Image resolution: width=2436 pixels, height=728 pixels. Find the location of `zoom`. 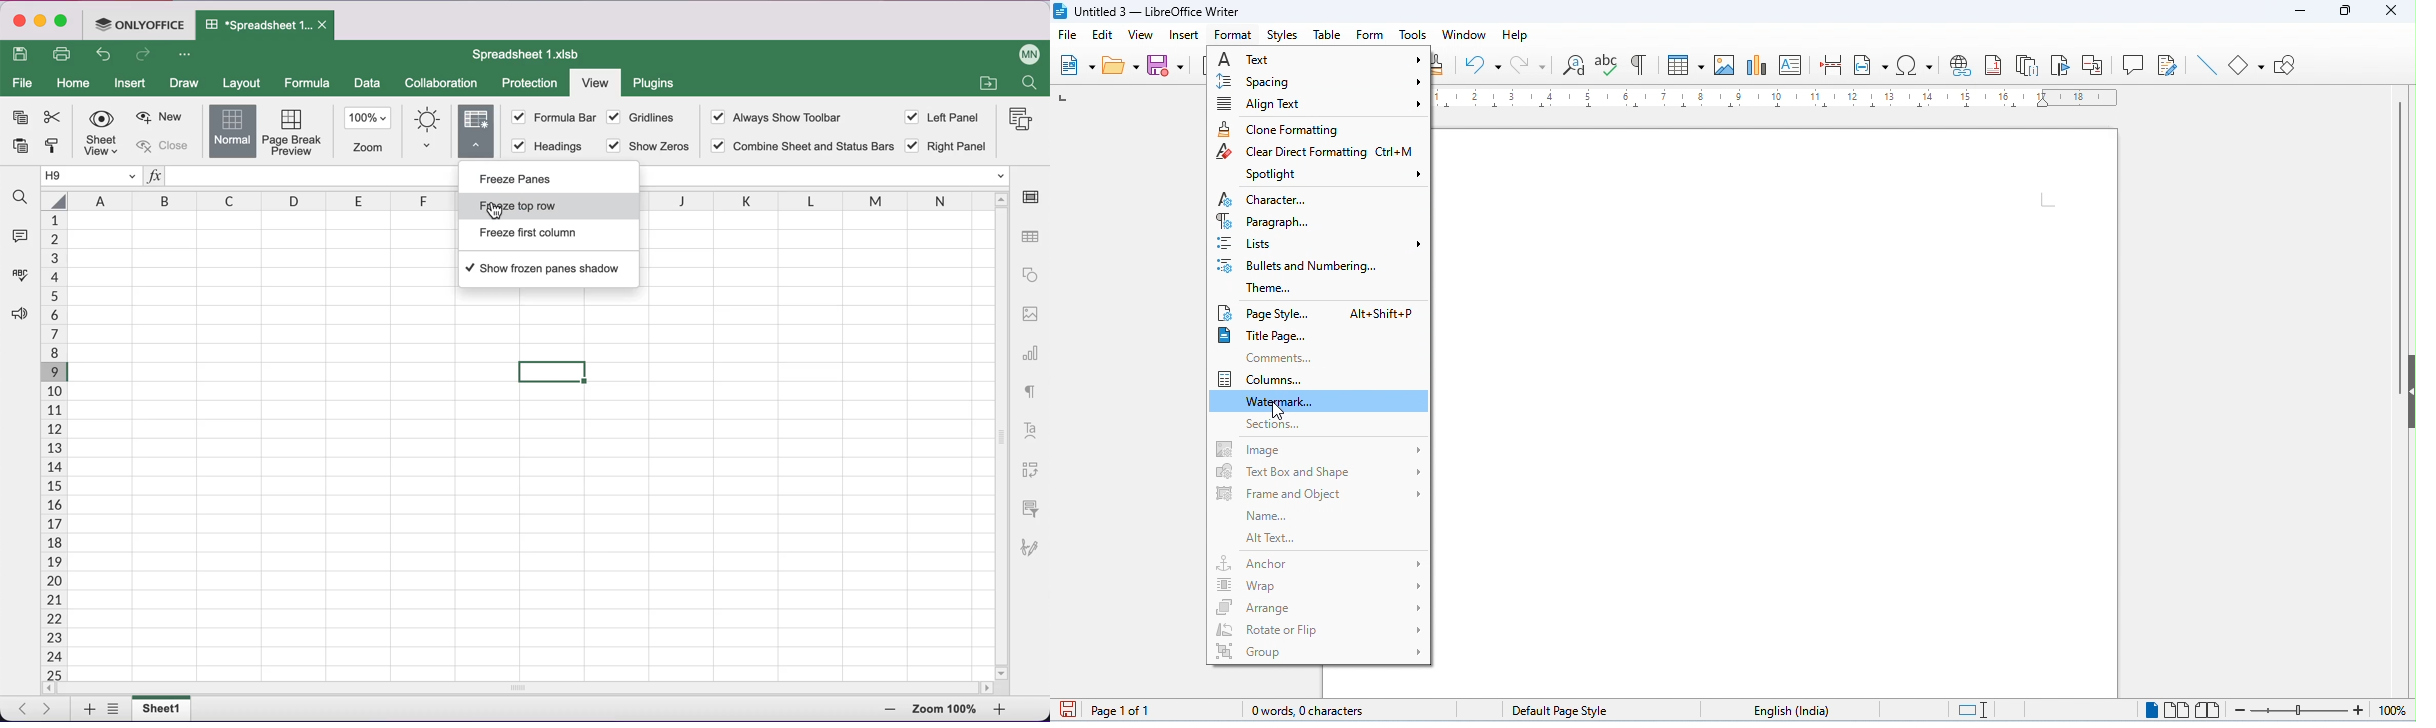

zoom is located at coordinates (944, 709).